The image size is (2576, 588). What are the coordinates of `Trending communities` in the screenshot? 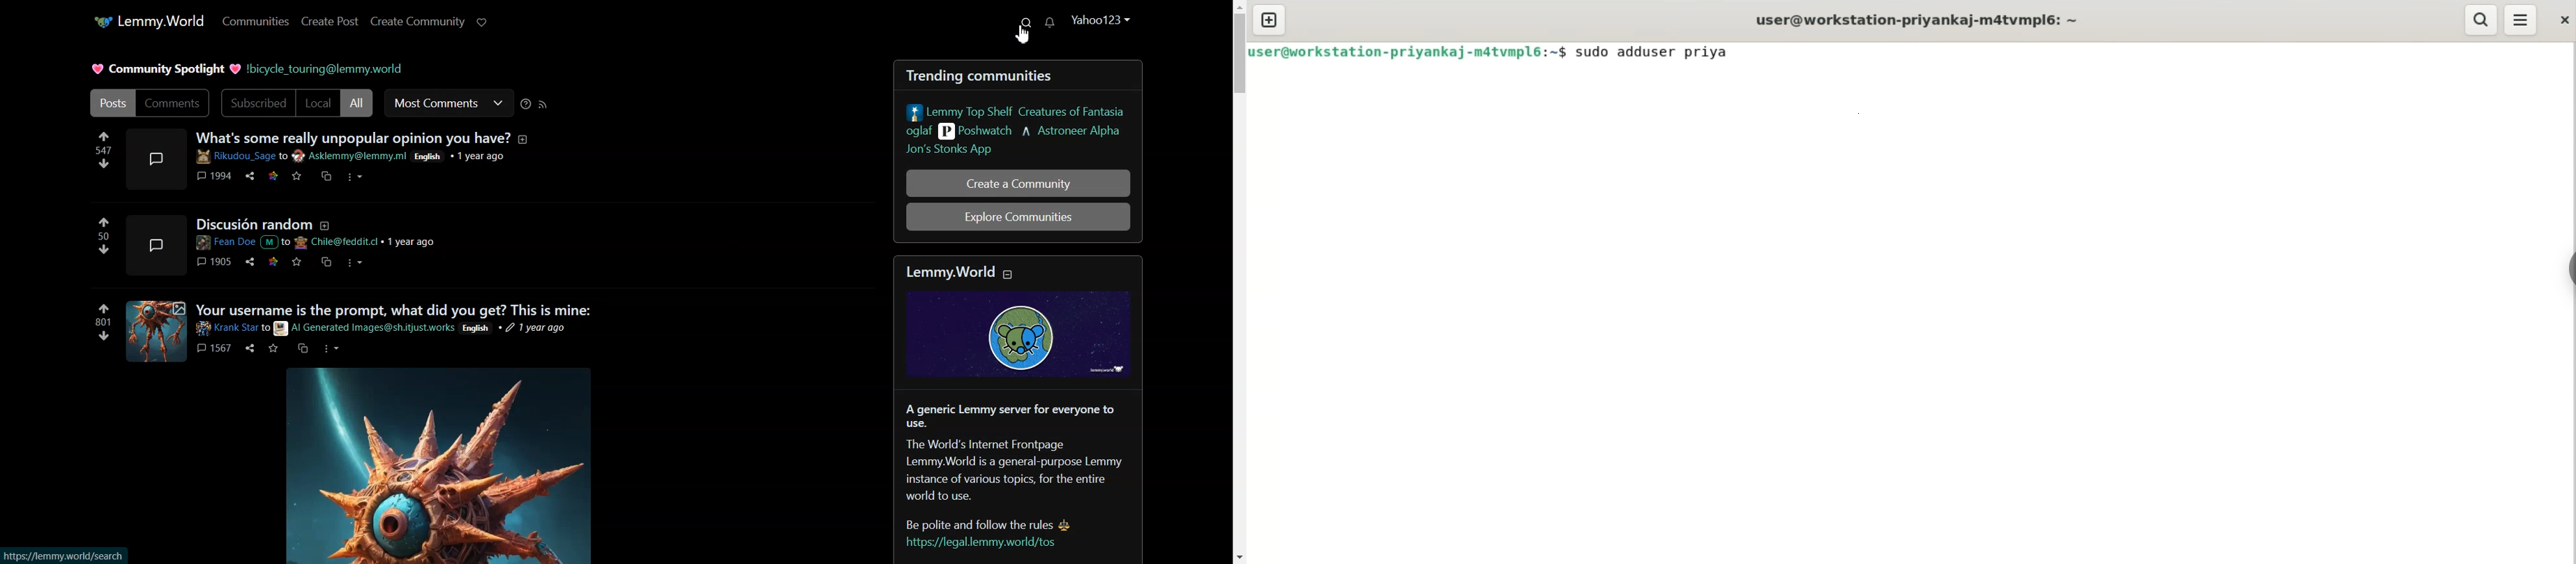 It's located at (983, 77).